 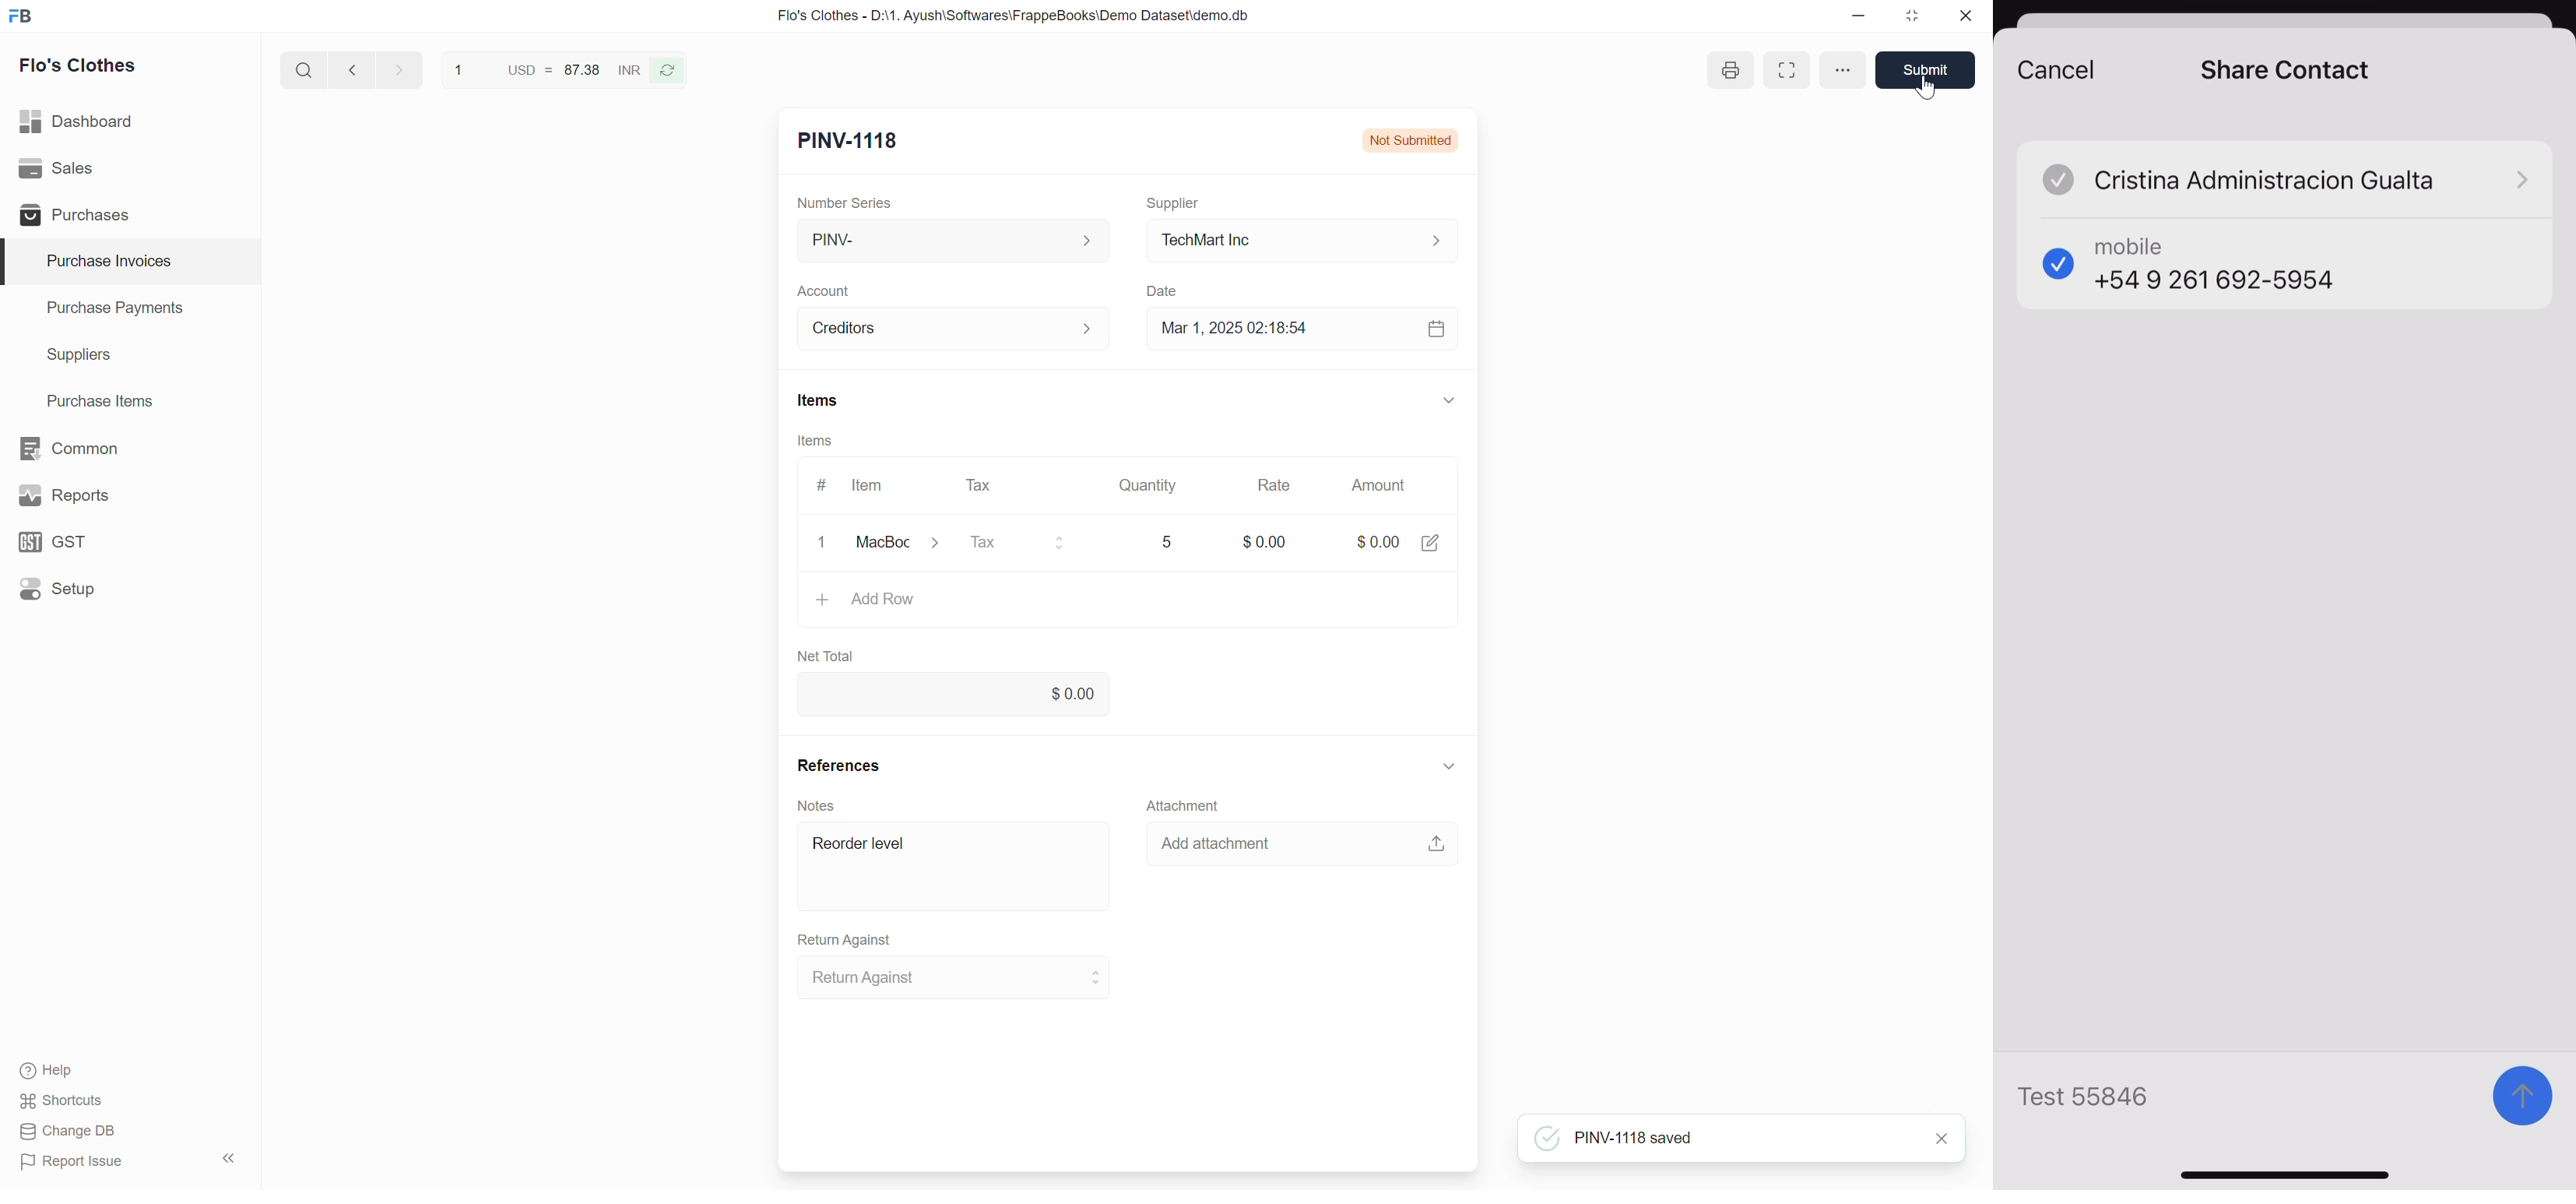 I want to click on Tax, so click(x=983, y=485).